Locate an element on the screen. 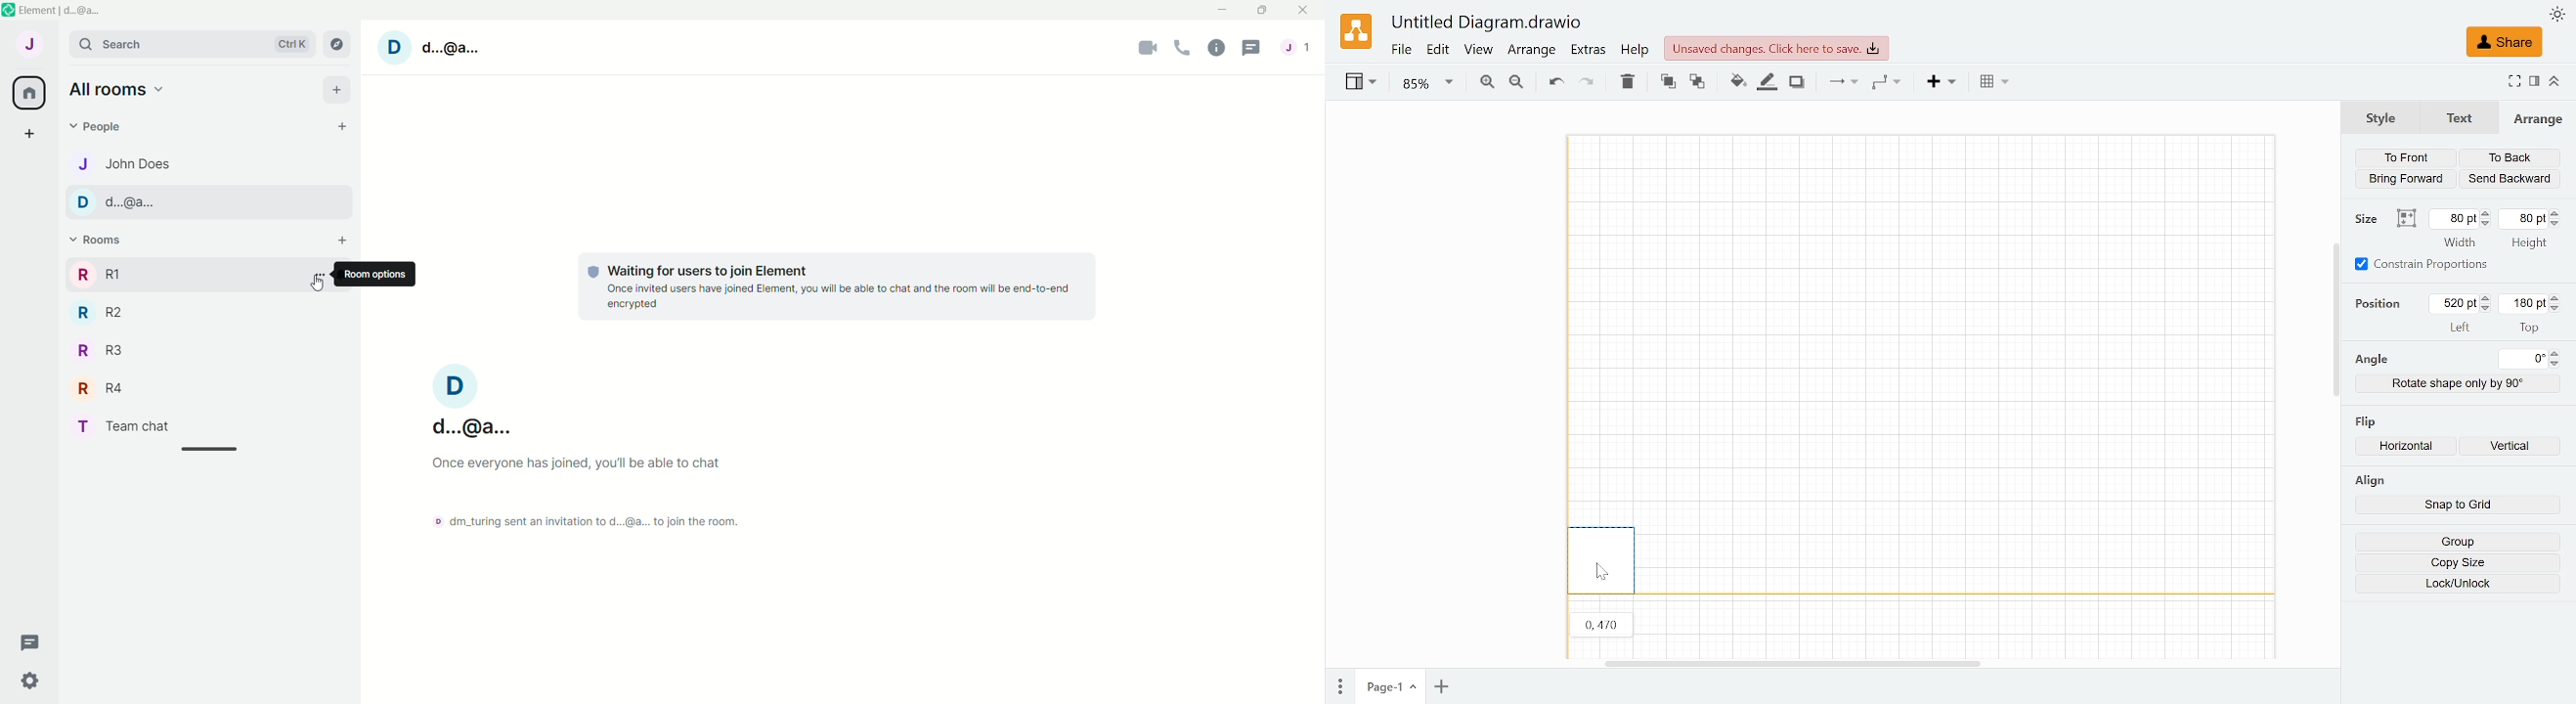 The height and width of the screenshot is (728, 2576). Zoom out is located at coordinates (1516, 84).